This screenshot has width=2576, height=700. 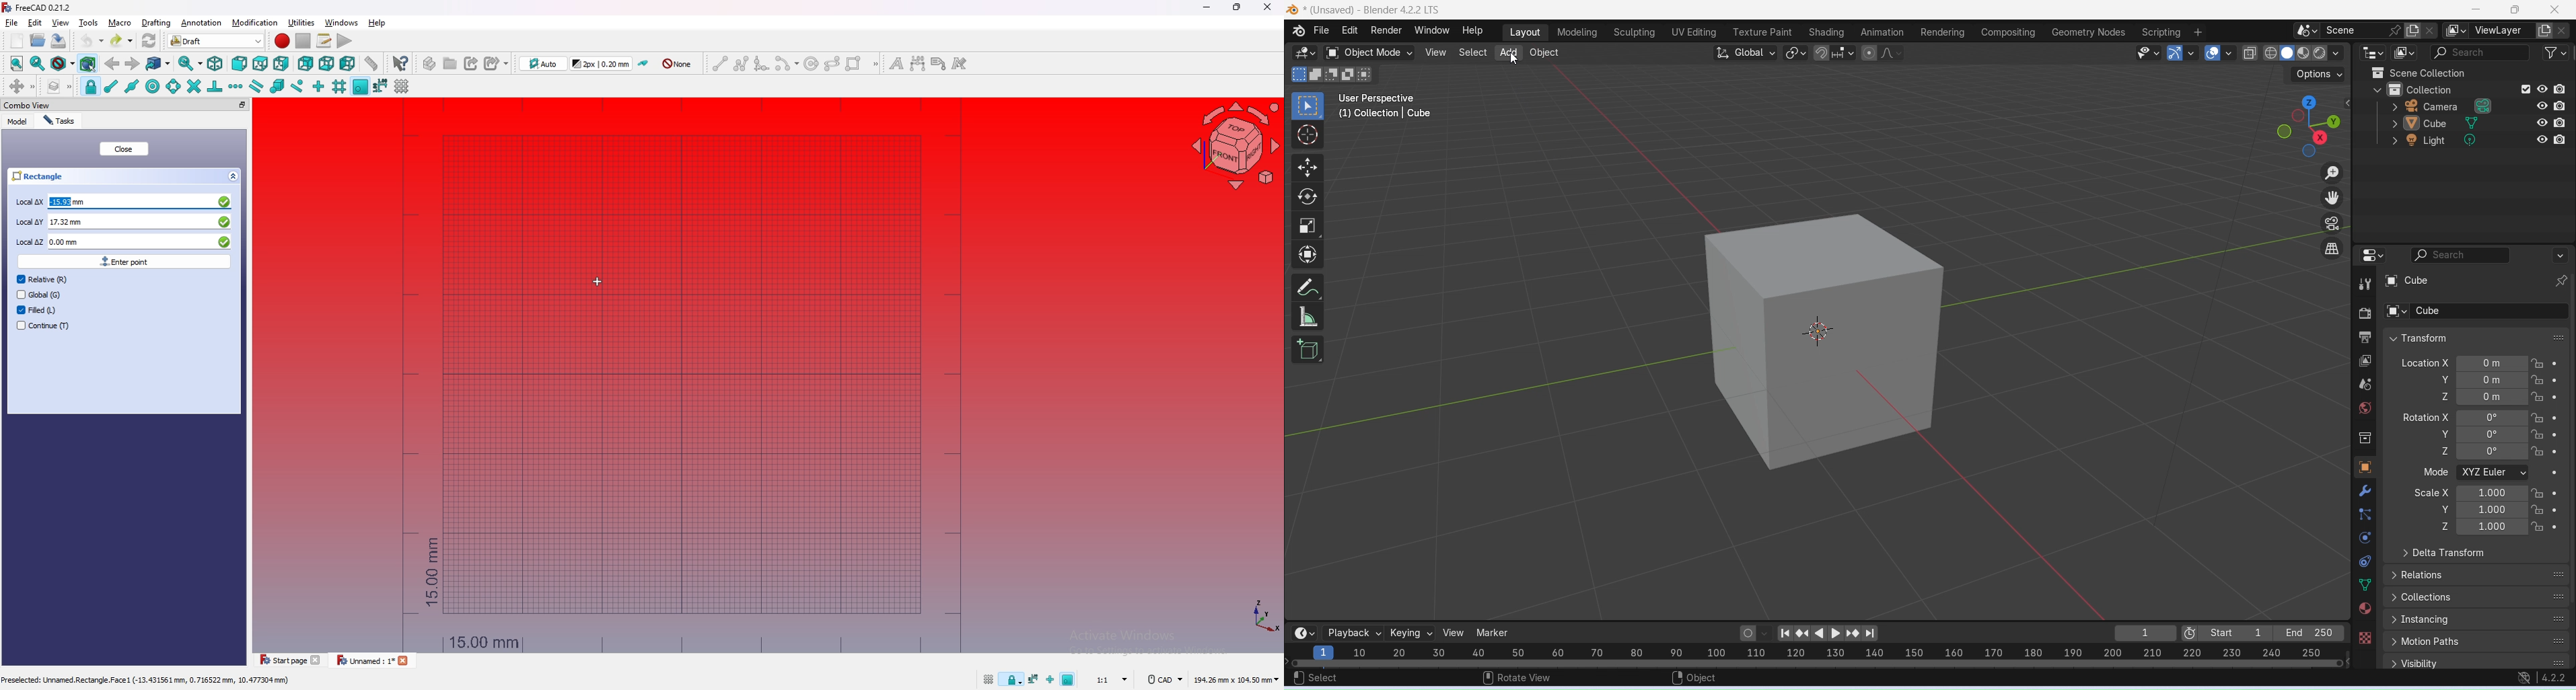 I want to click on Rendering, so click(x=1942, y=32).